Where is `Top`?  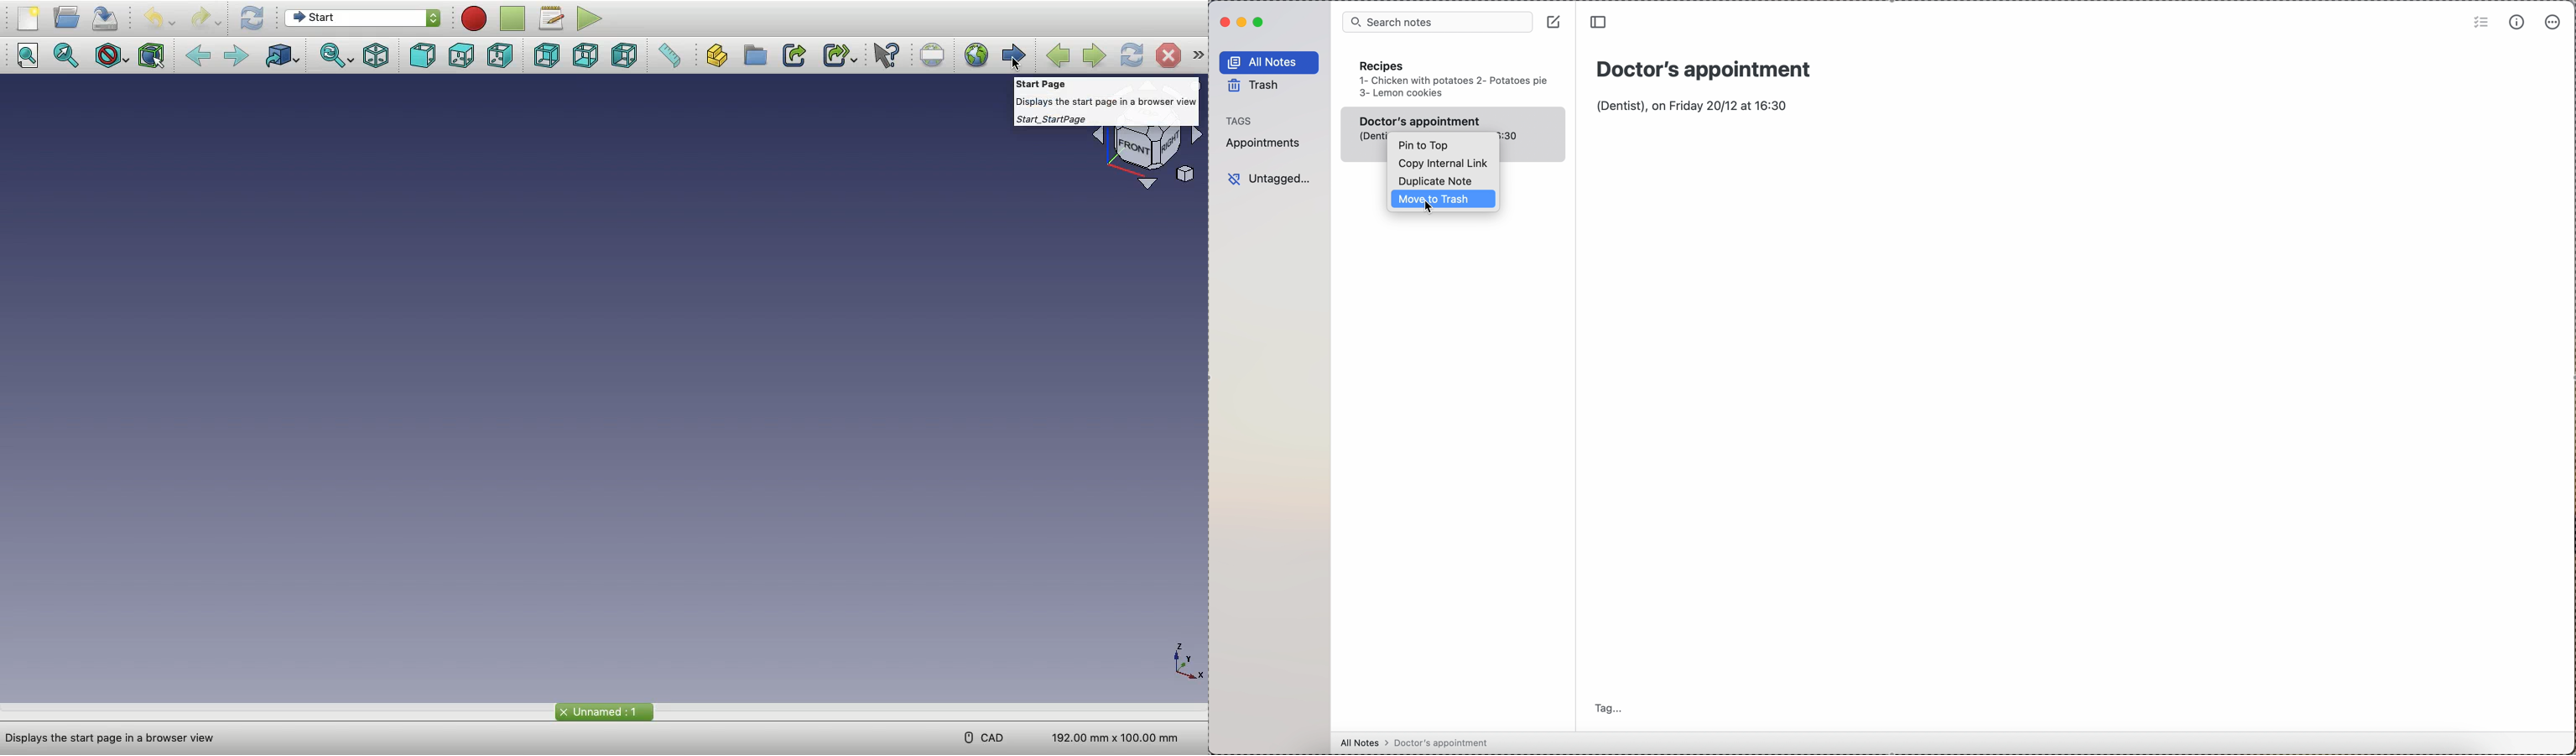 Top is located at coordinates (461, 57).